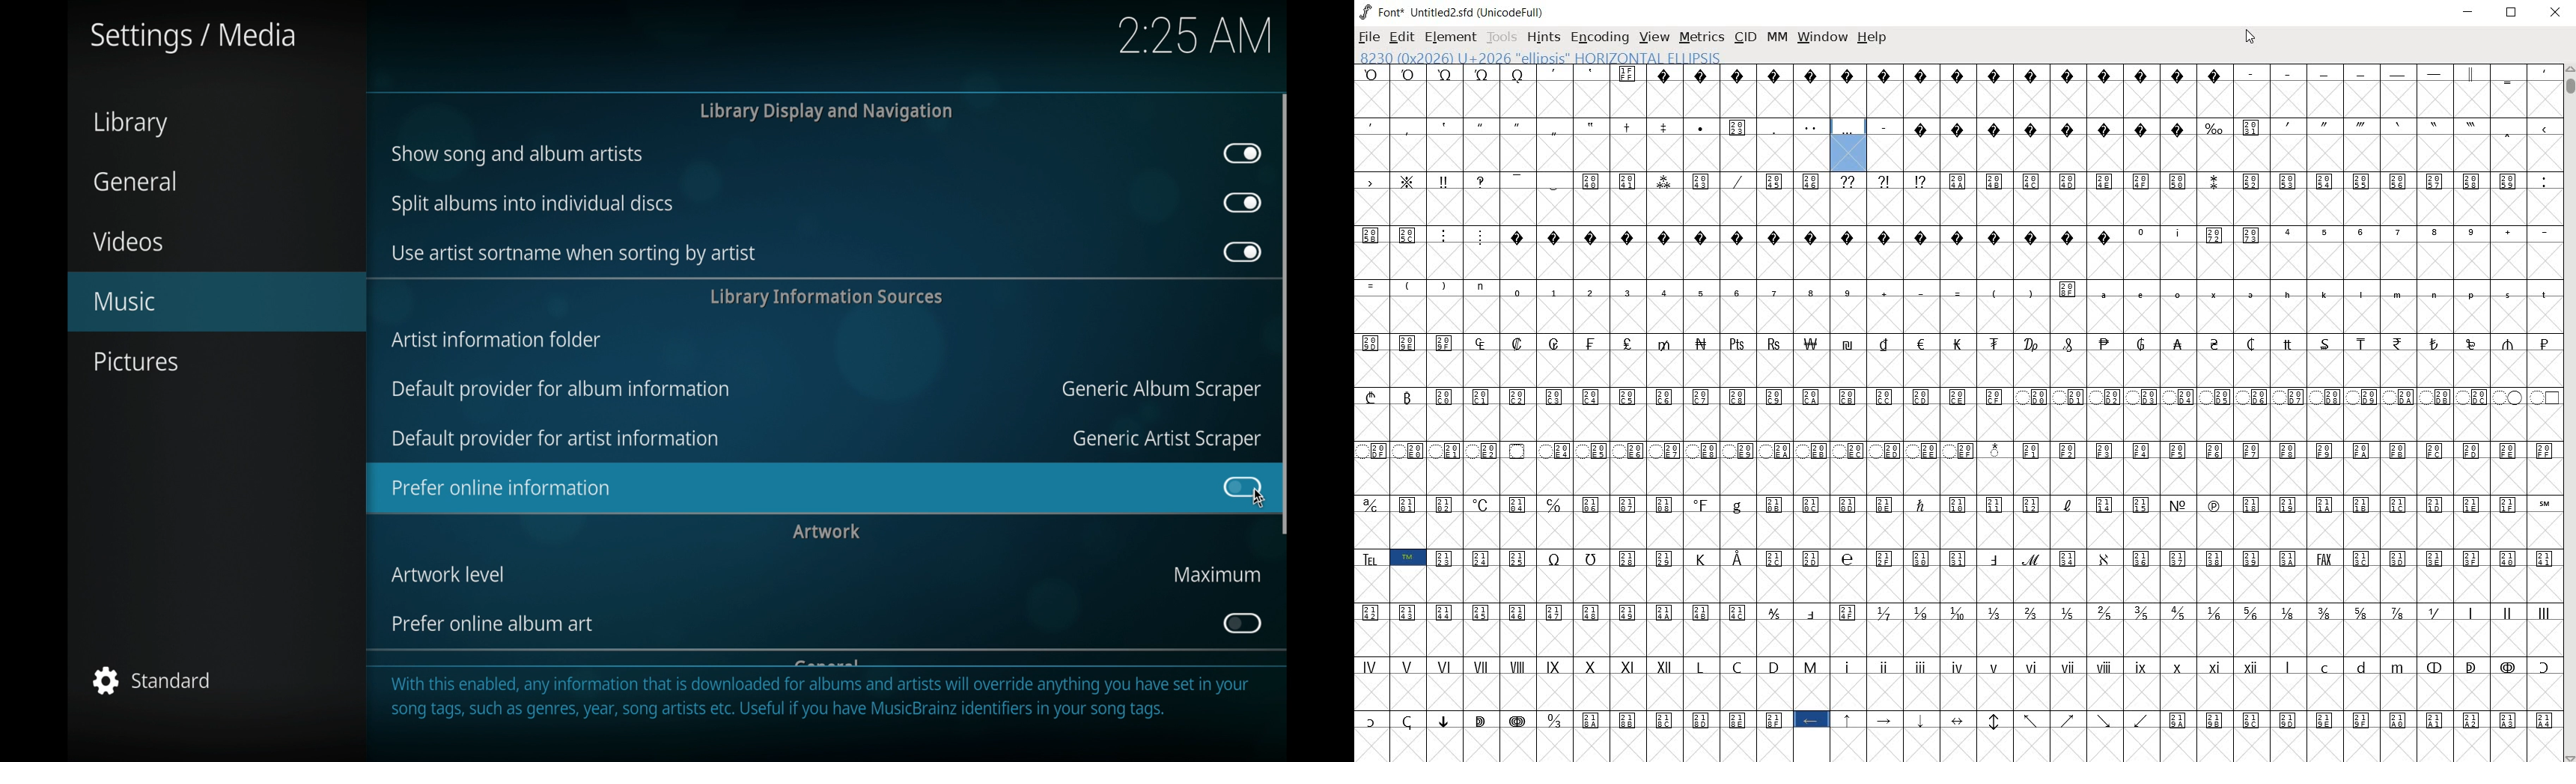 The image size is (2576, 784). I want to click on CID, so click(1745, 37).